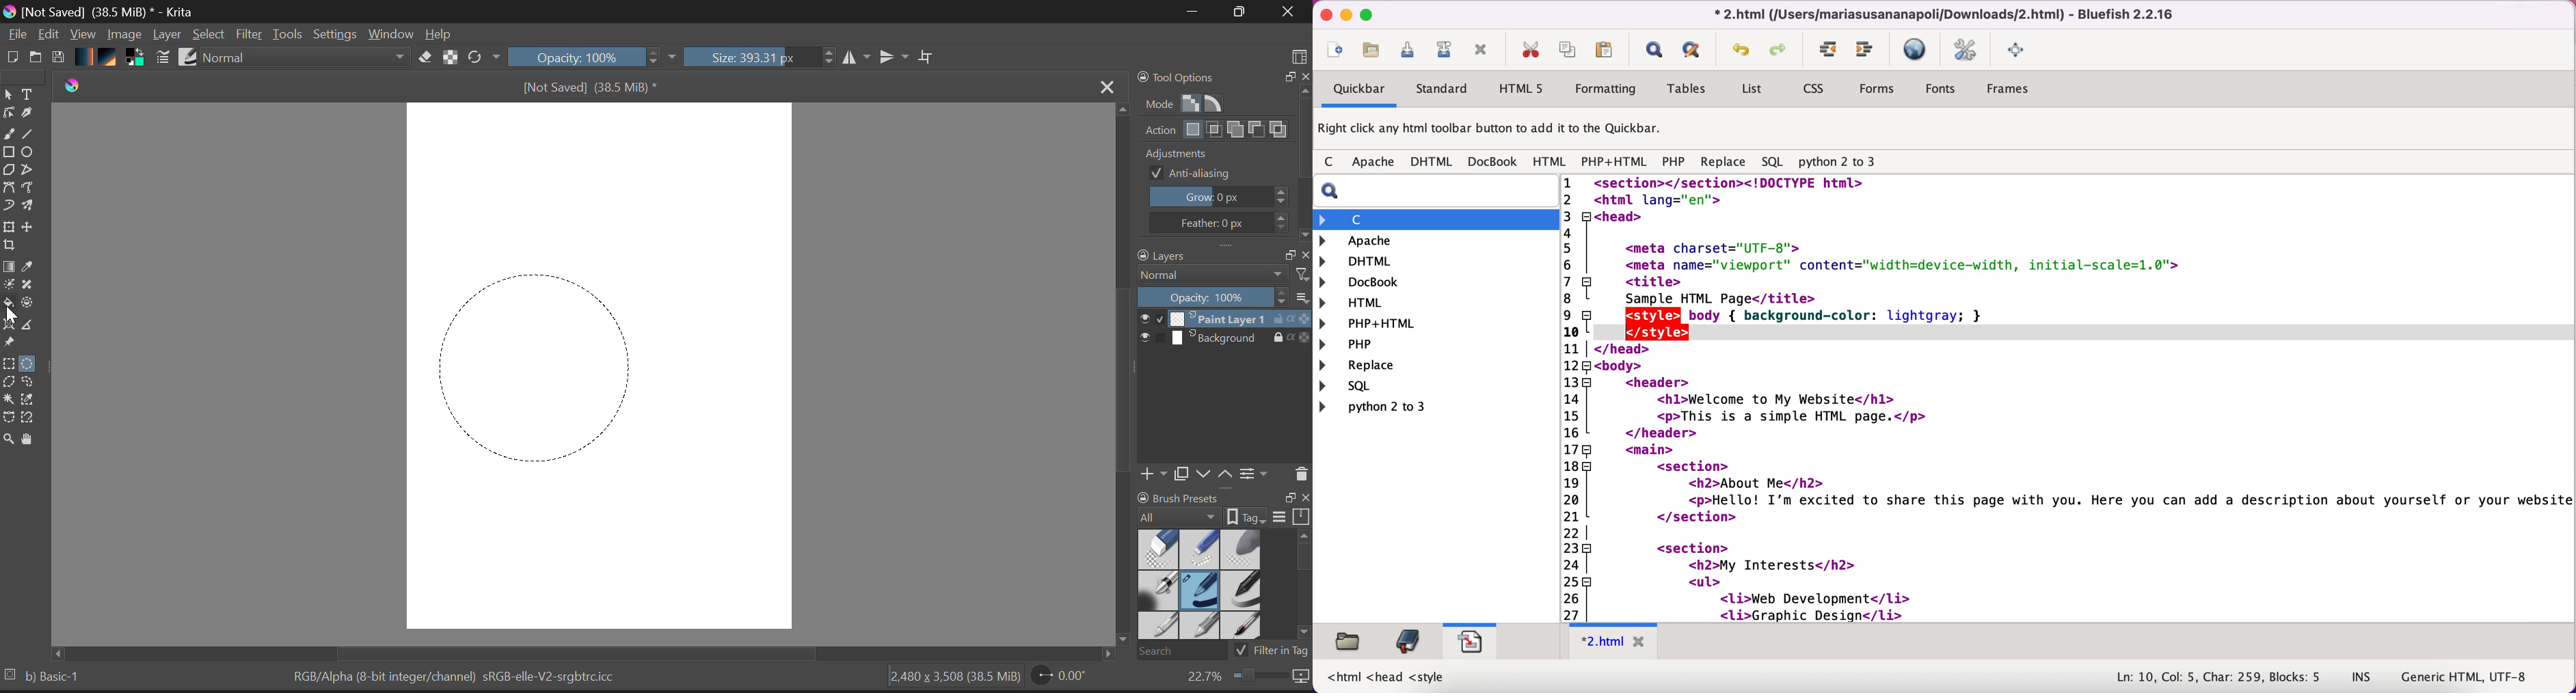 Image resolution: width=2576 pixels, height=700 pixels. Describe the element at coordinates (32, 419) in the screenshot. I see `Magnetic Selection` at that location.